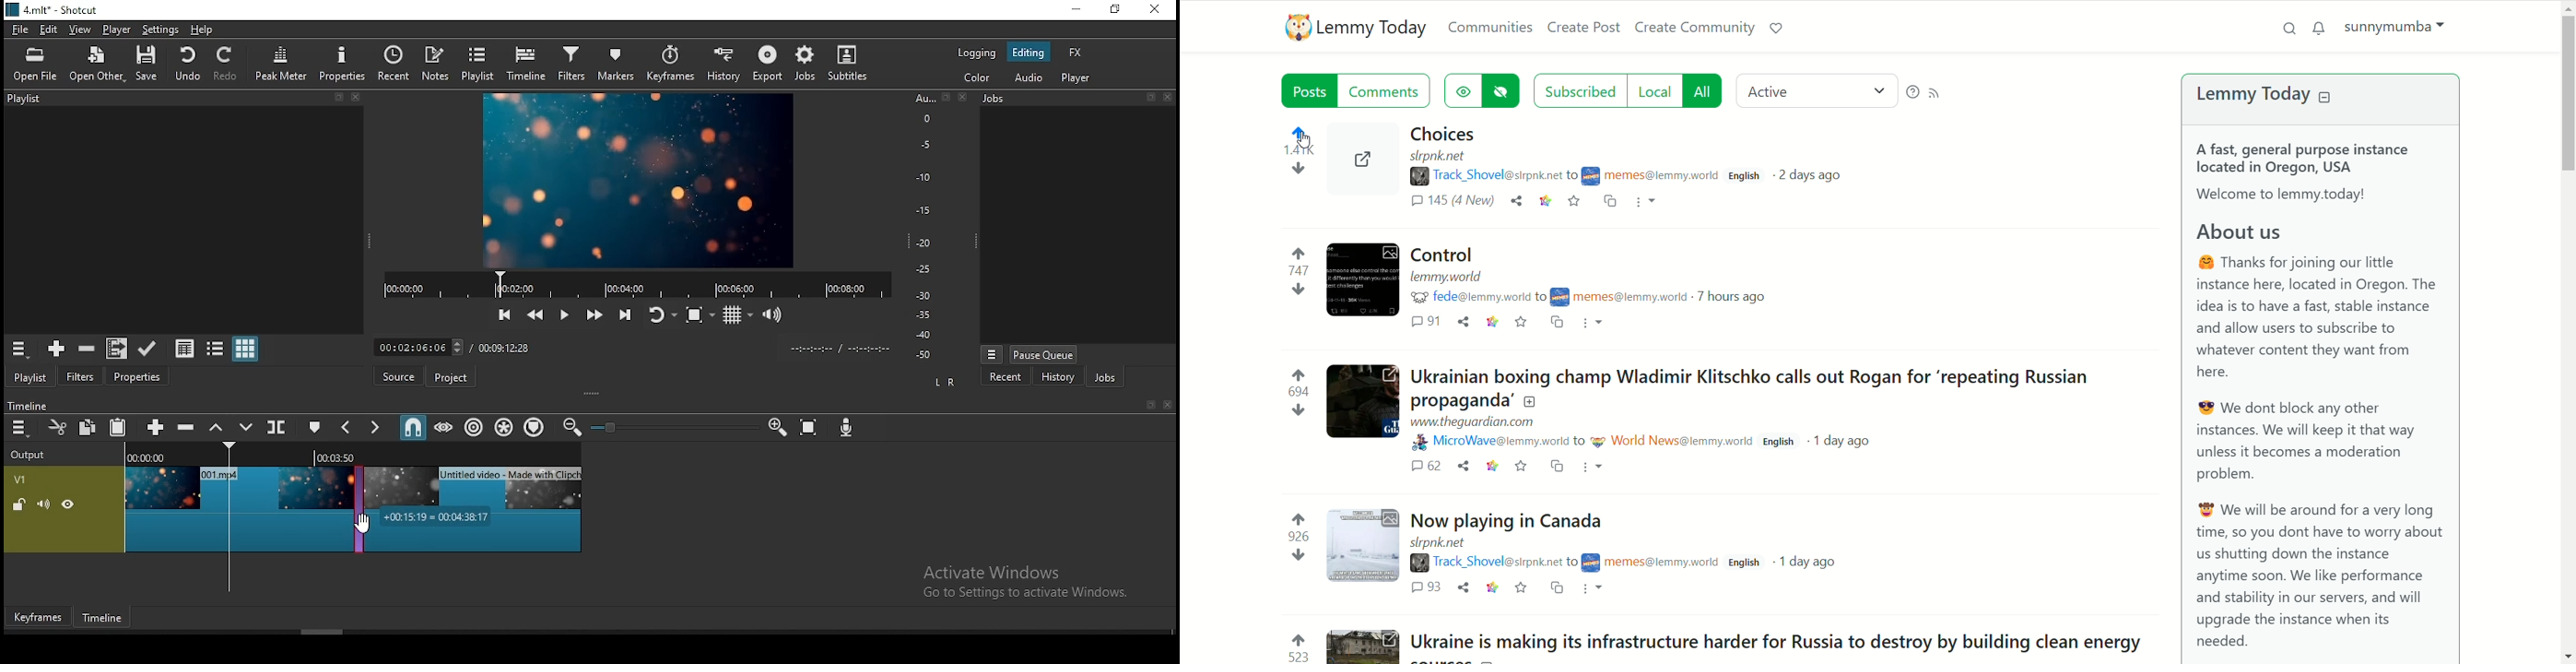  Describe the element at coordinates (1481, 296) in the screenshot. I see `username` at that location.